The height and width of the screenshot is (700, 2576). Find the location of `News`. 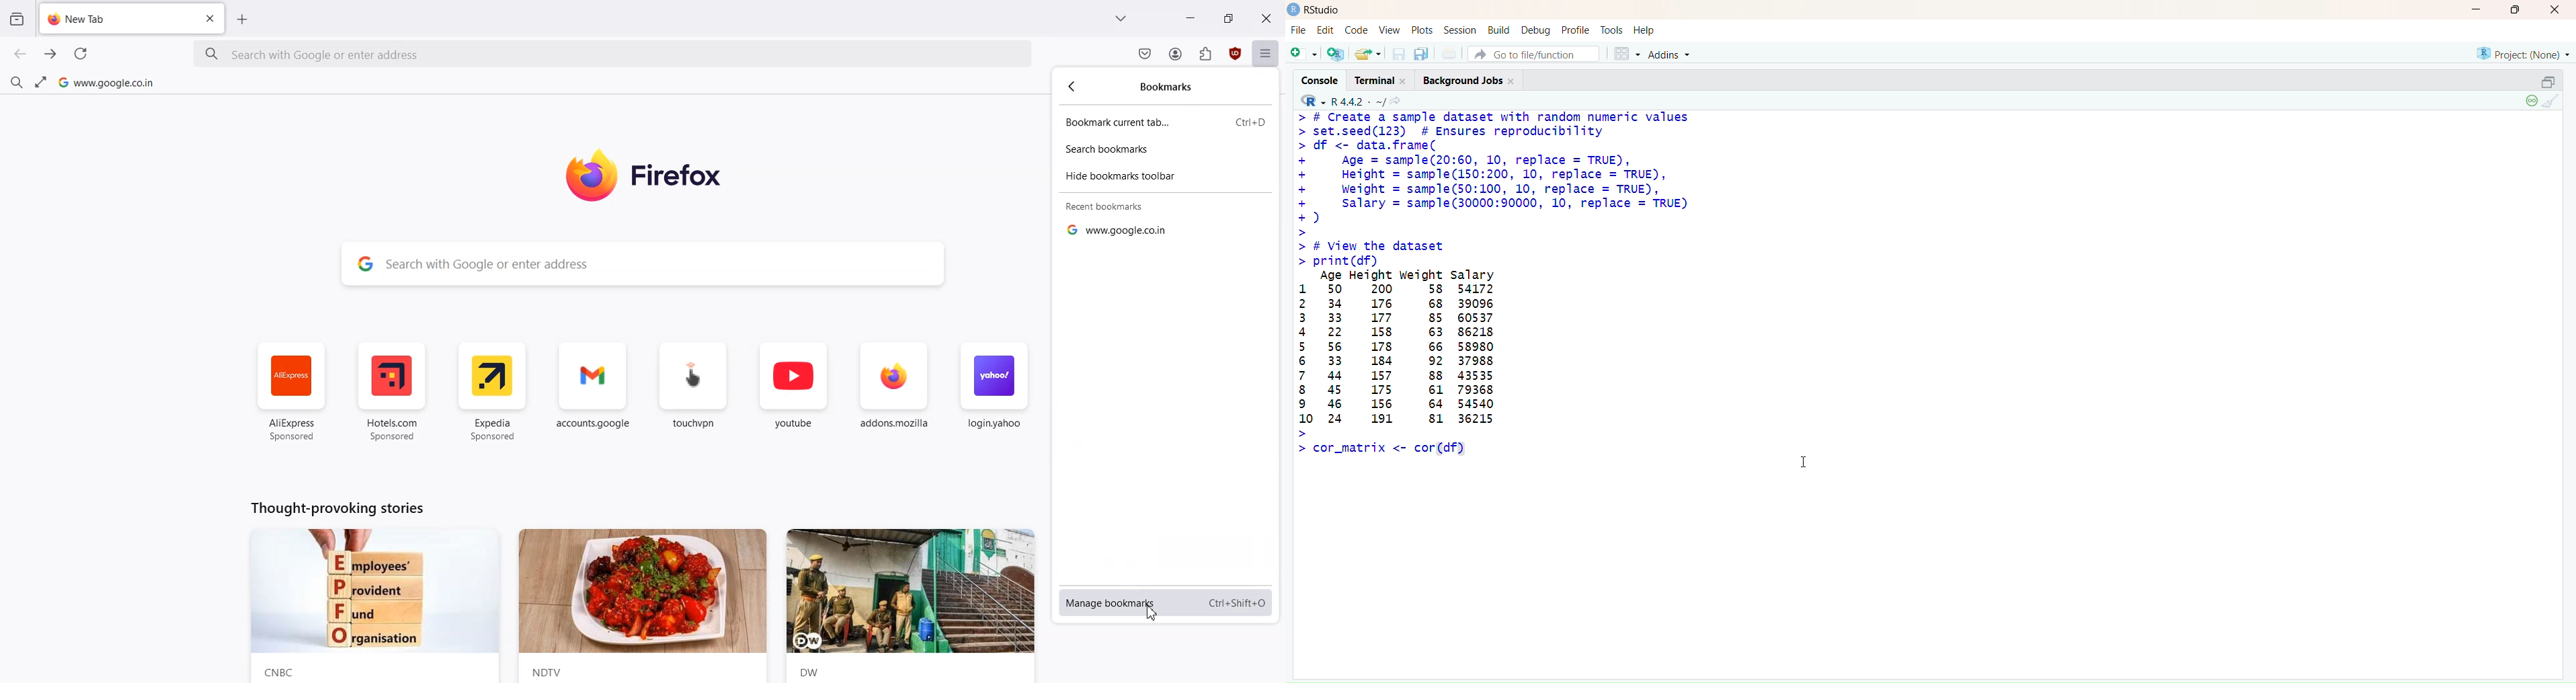

News is located at coordinates (917, 605).